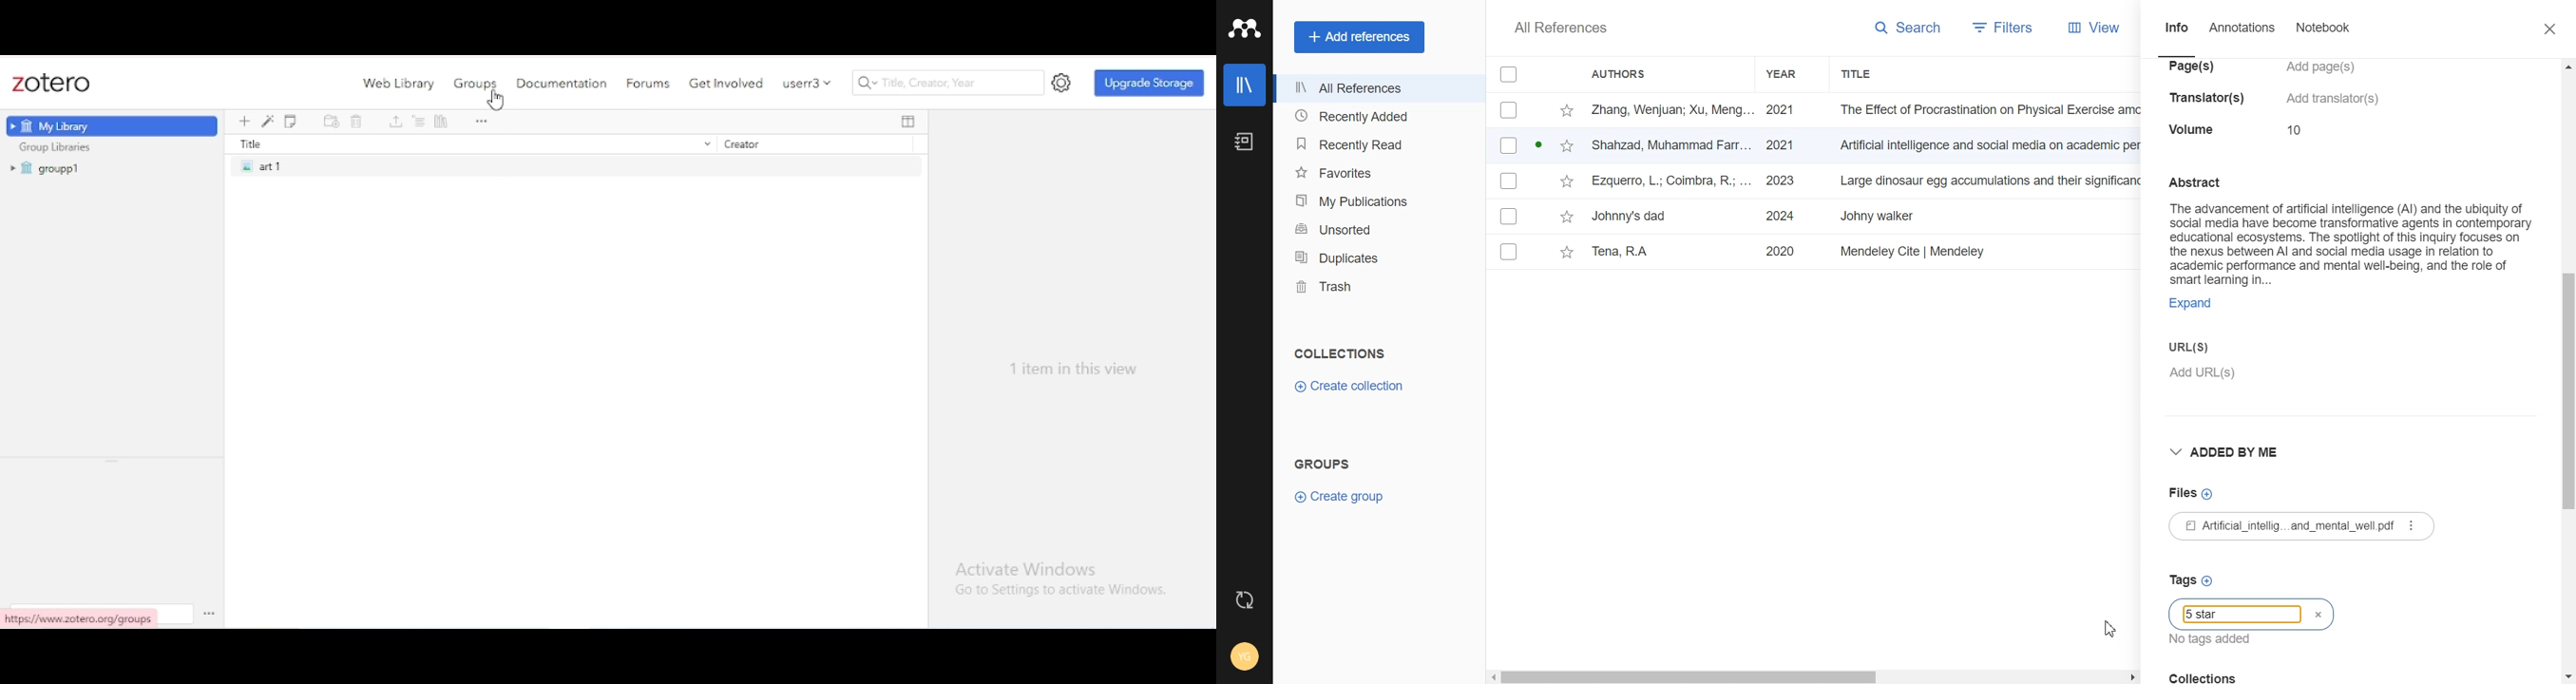  I want to click on Tag, so click(2194, 578).